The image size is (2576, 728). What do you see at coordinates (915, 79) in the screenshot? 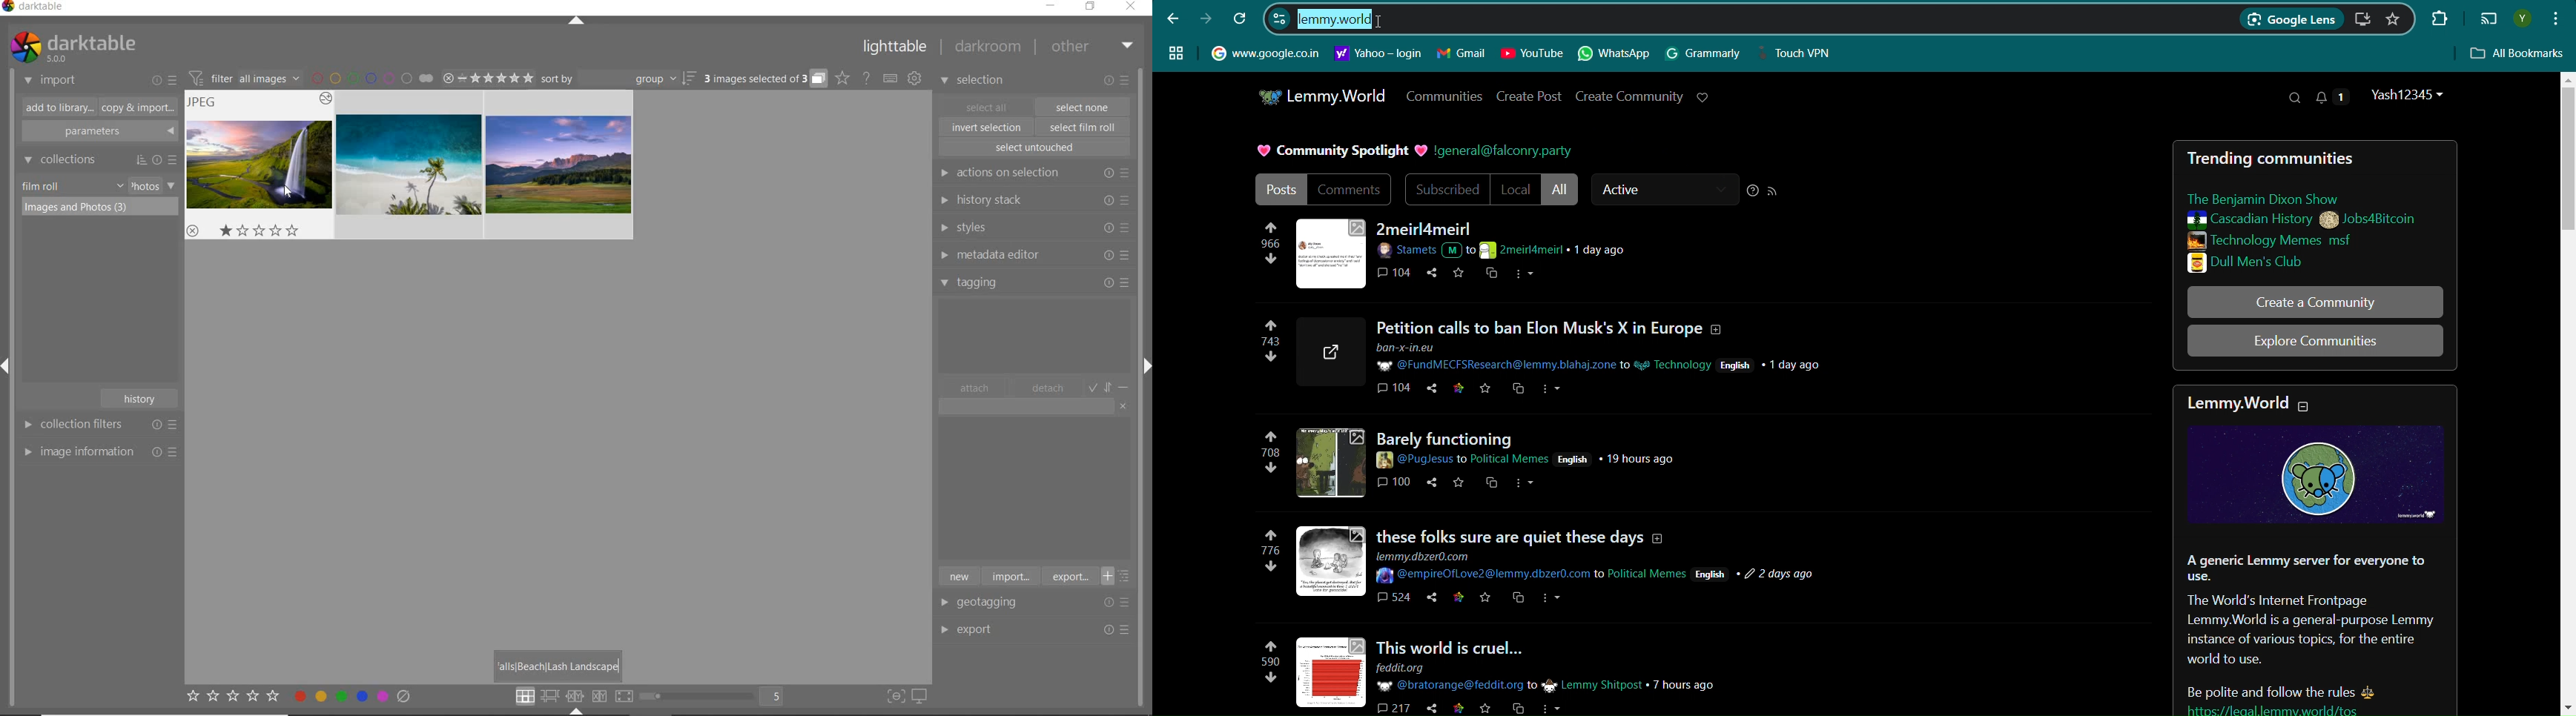
I see `show global preferences` at bounding box center [915, 79].